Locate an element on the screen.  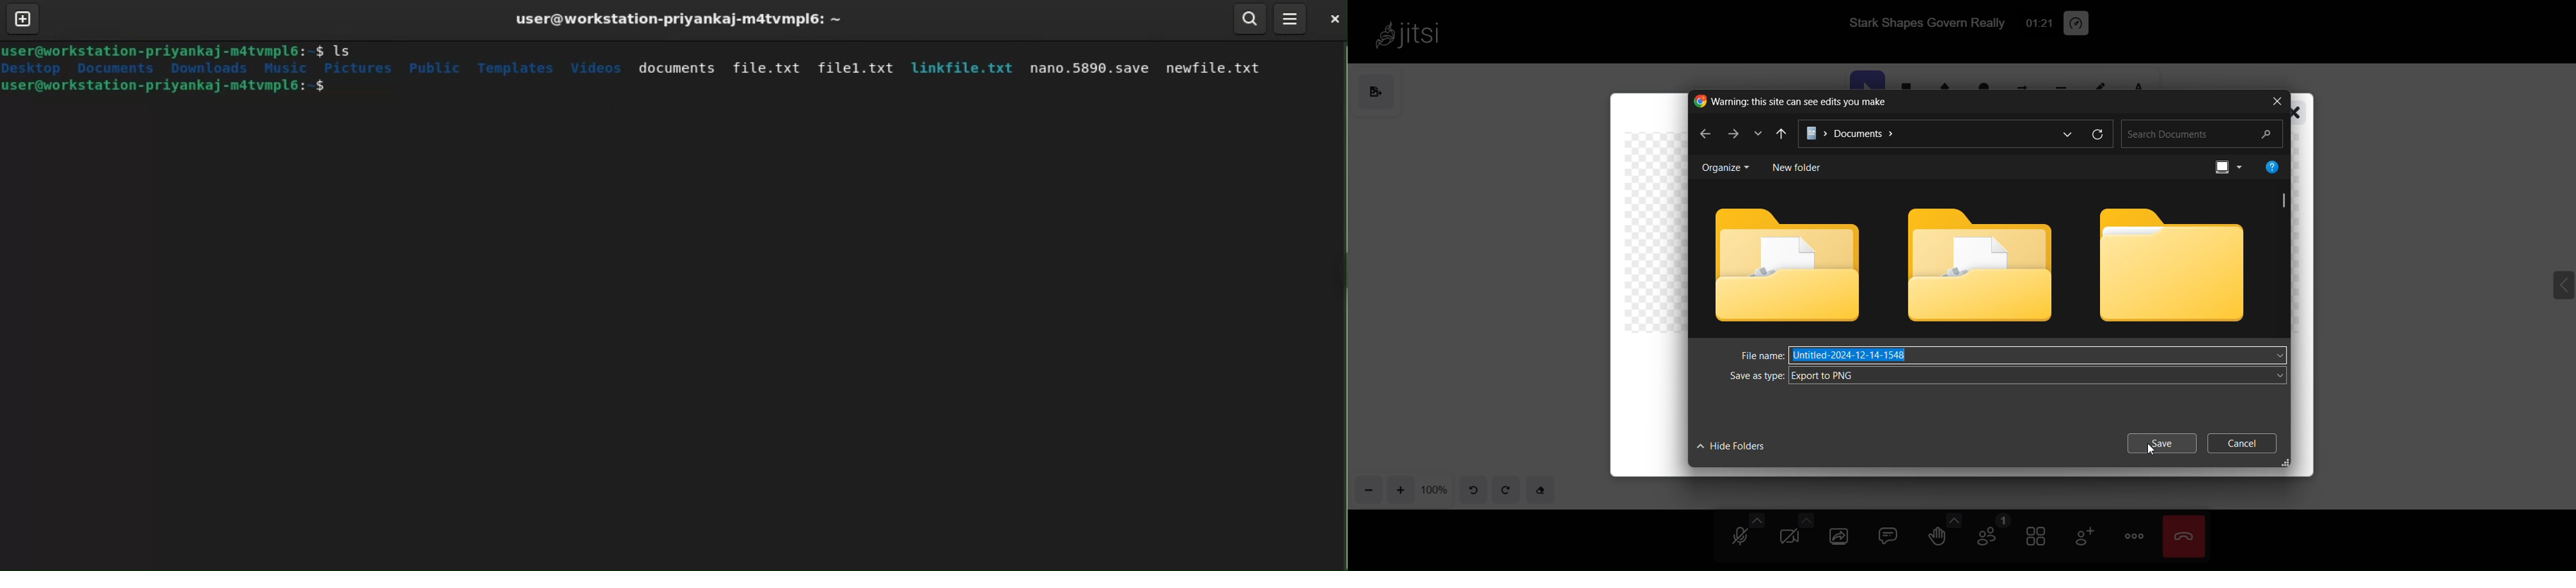
more emoji is located at coordinates (1951, 519).